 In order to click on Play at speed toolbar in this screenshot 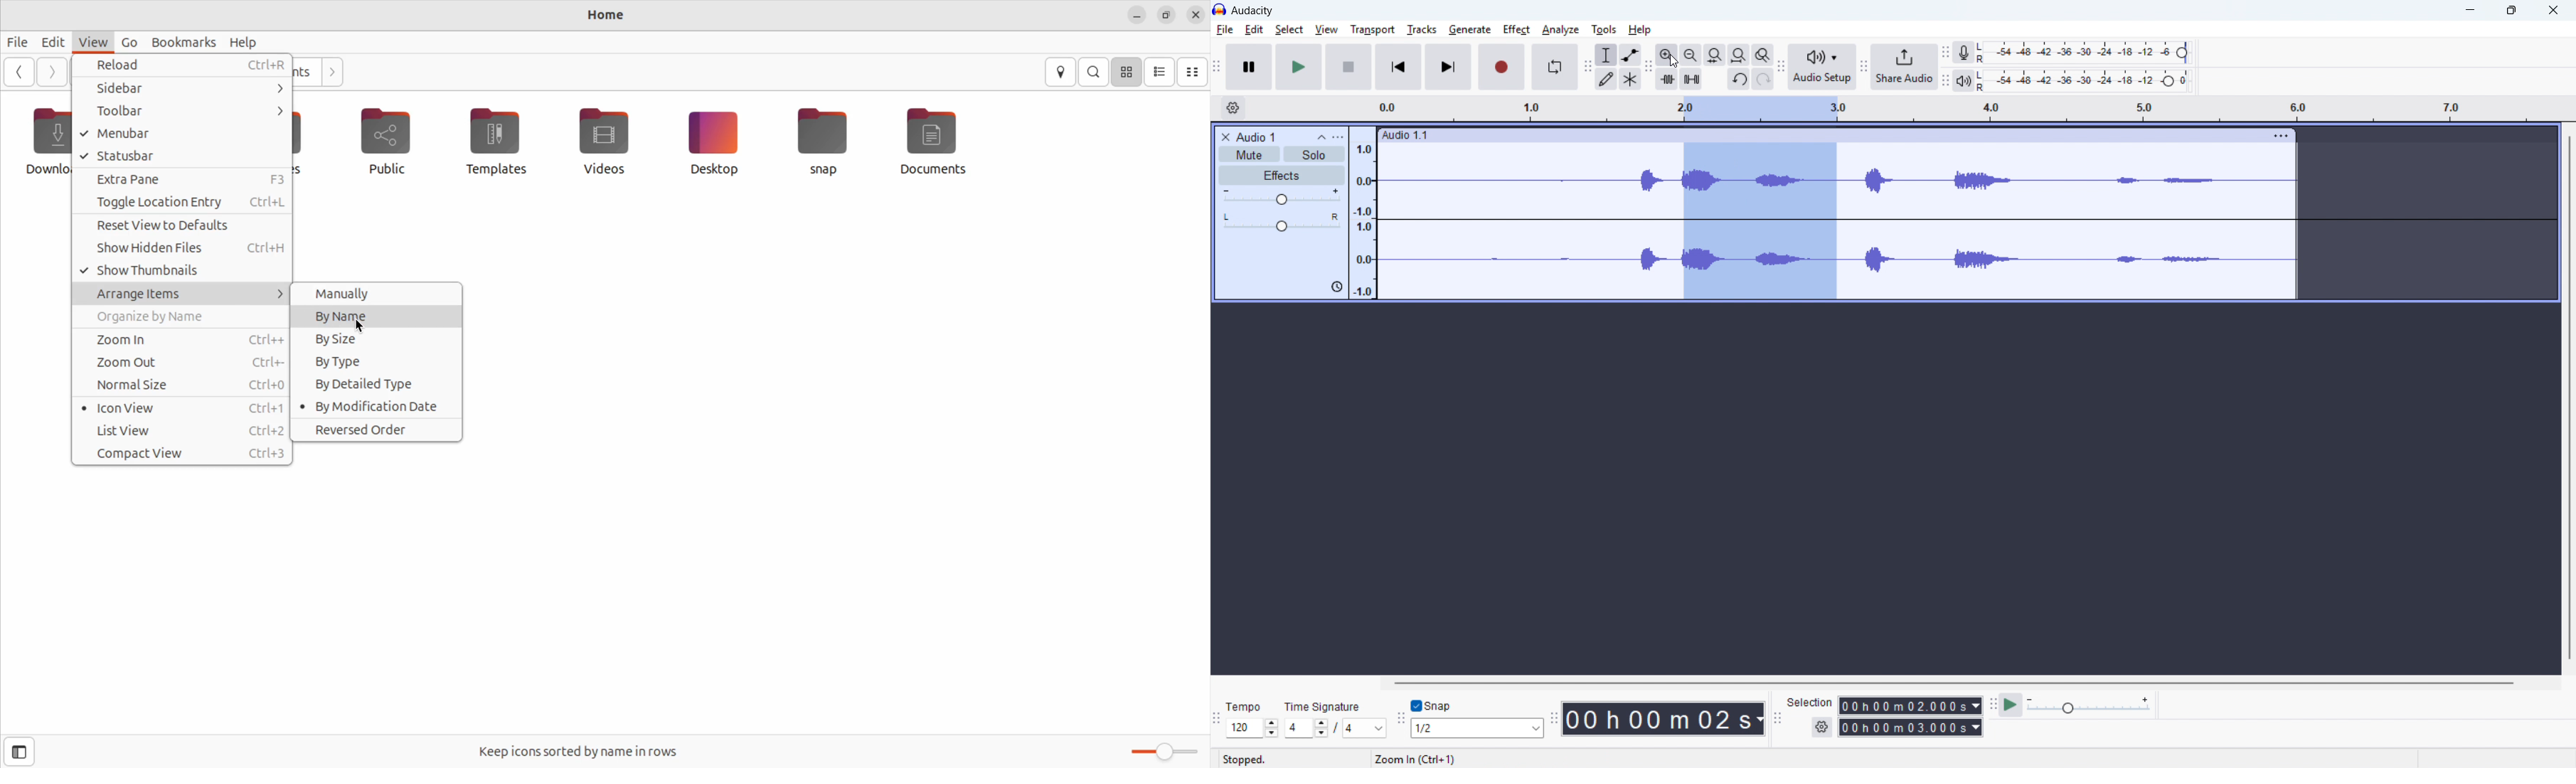, I will do `click(1991, 705)`.